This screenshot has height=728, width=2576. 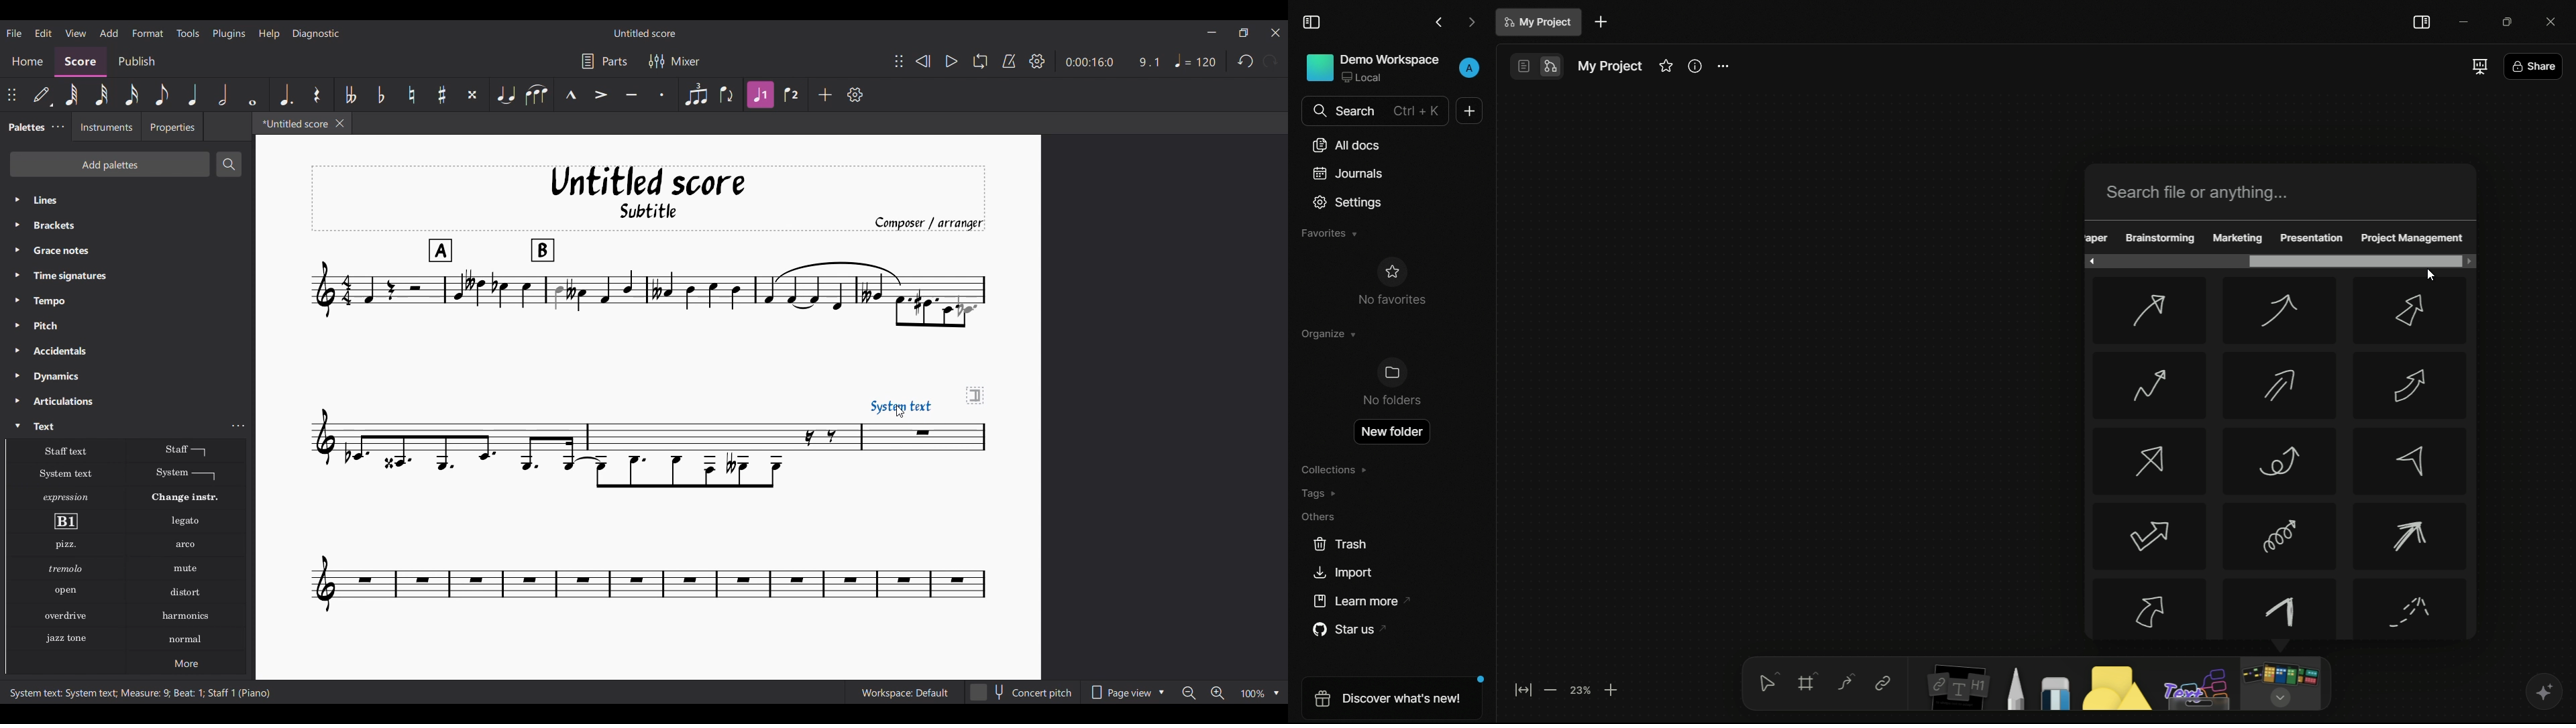 I want to click on settings, so click(x=1722, y=67).